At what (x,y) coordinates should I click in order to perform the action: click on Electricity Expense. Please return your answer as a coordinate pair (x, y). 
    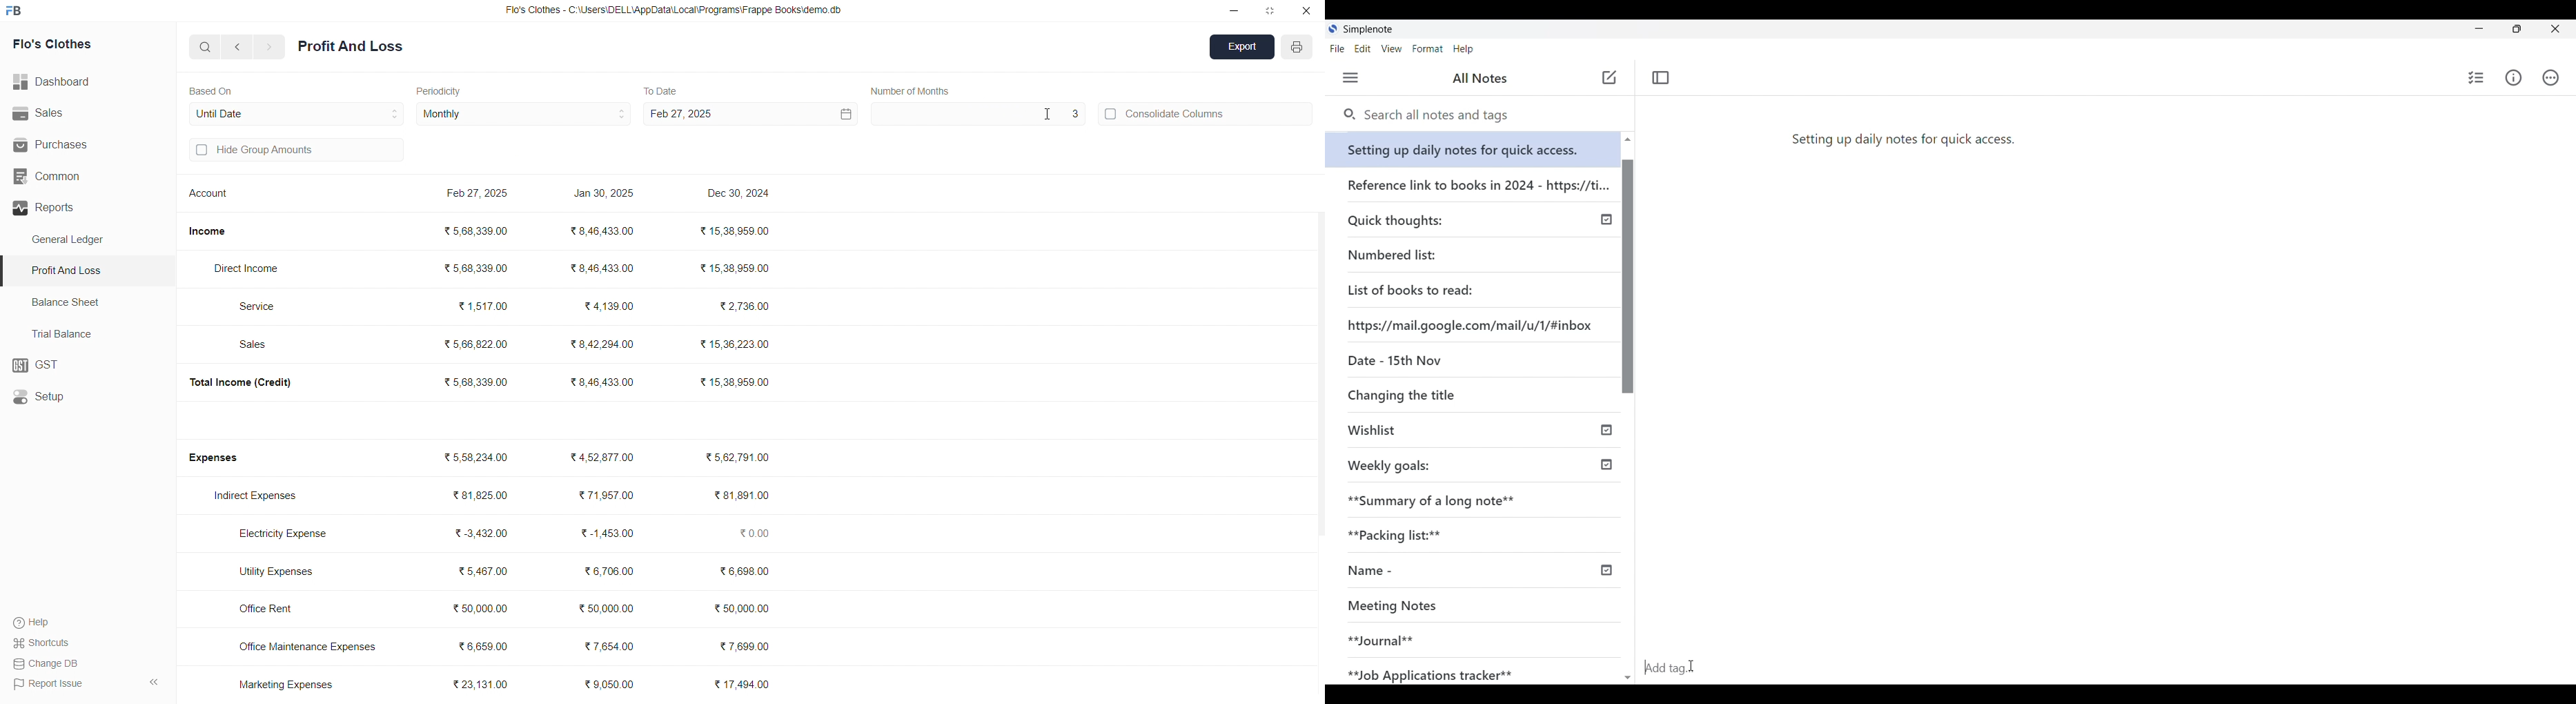
    Looking at the image, I should click on (287, 535).